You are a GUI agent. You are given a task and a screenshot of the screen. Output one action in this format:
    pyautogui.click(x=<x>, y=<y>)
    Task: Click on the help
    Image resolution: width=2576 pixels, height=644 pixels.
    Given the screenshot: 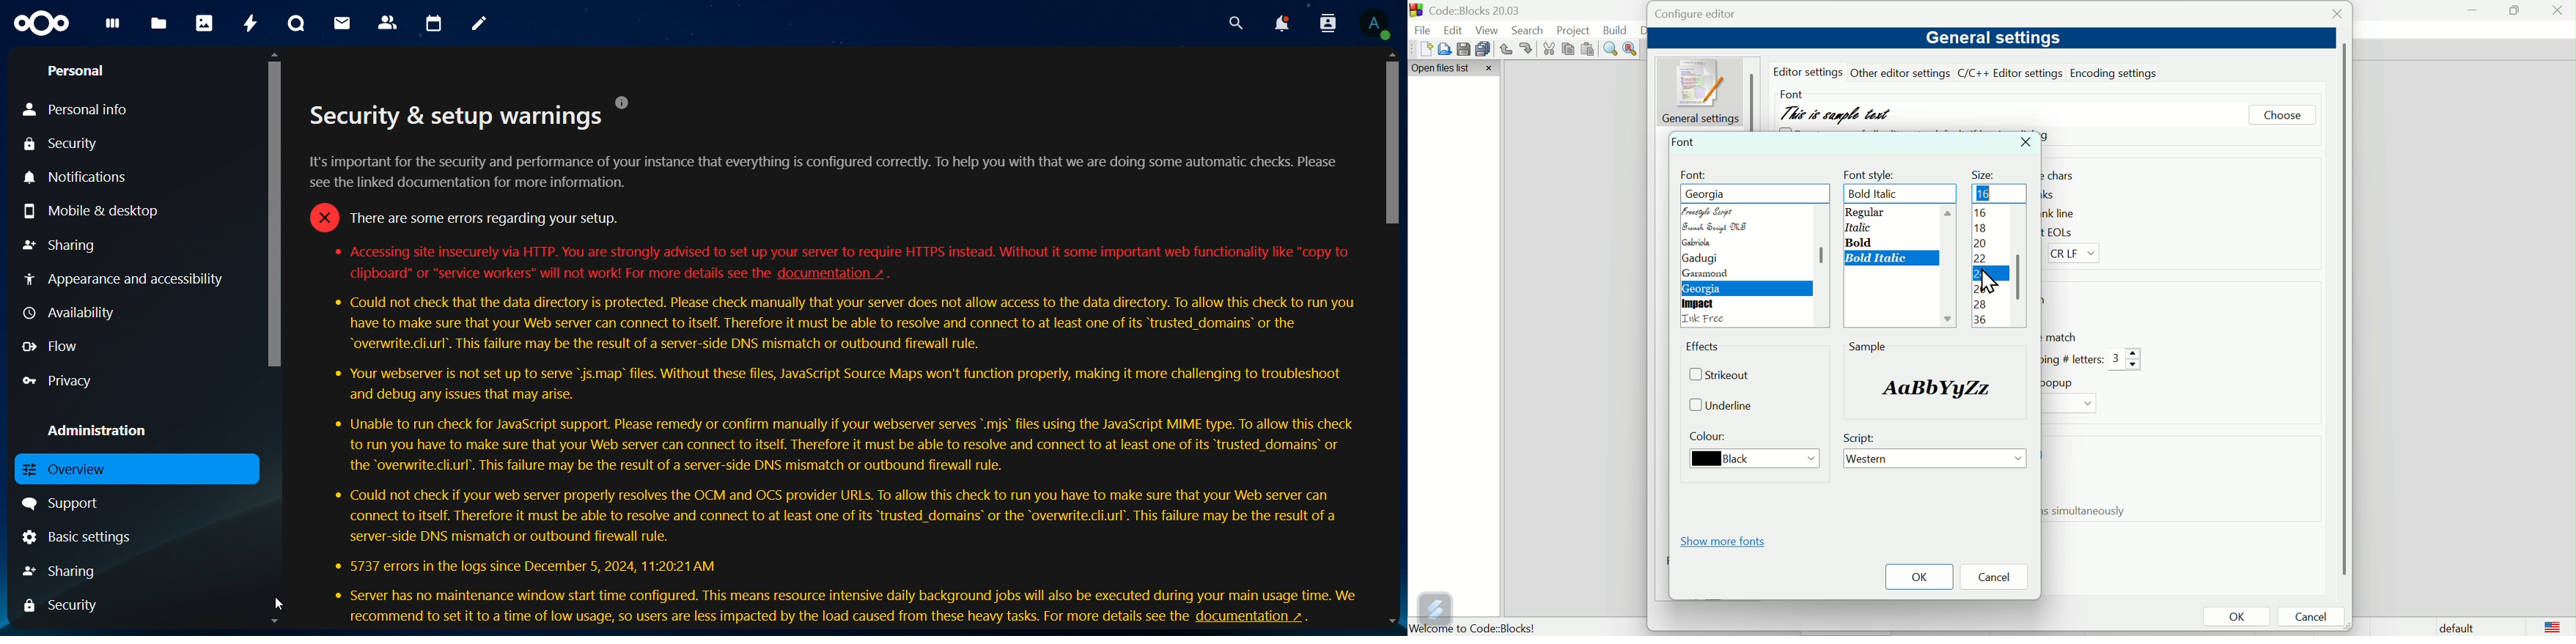 What is the action you would take?
    pyautogui.click(x=630, y=101)
    